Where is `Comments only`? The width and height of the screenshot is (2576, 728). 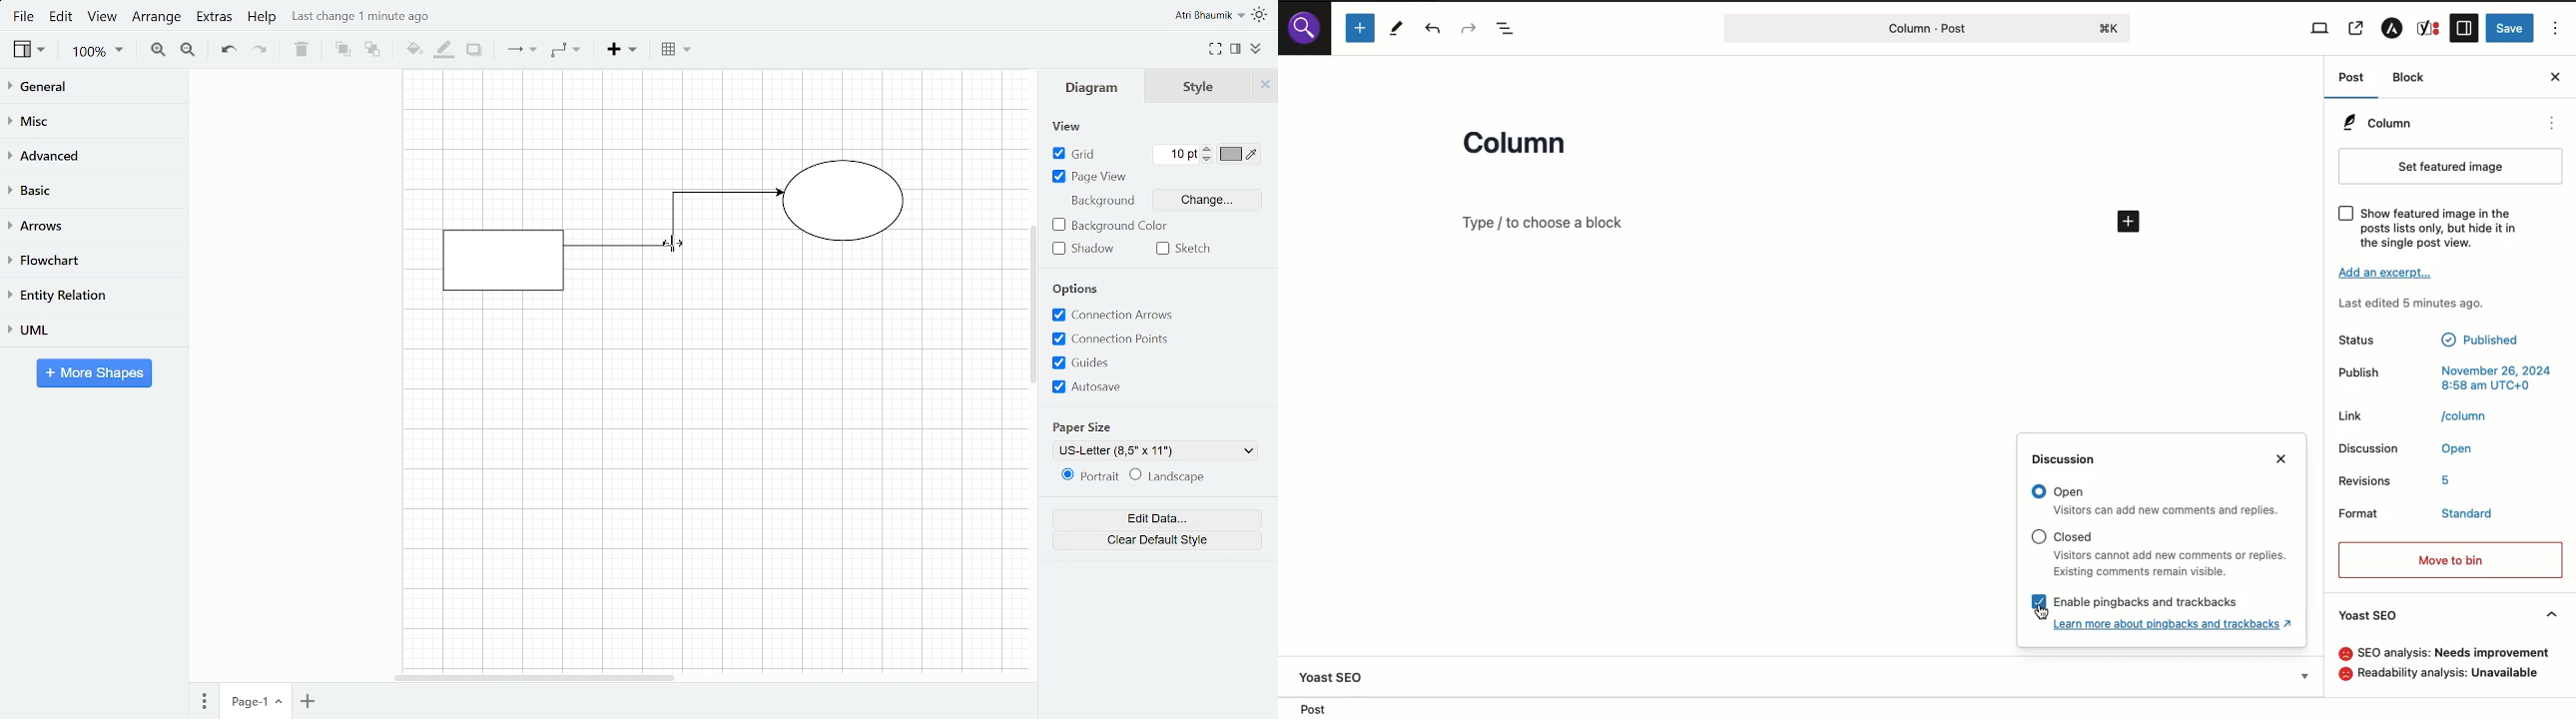
Comments only is located at coordinates (2487, 446).